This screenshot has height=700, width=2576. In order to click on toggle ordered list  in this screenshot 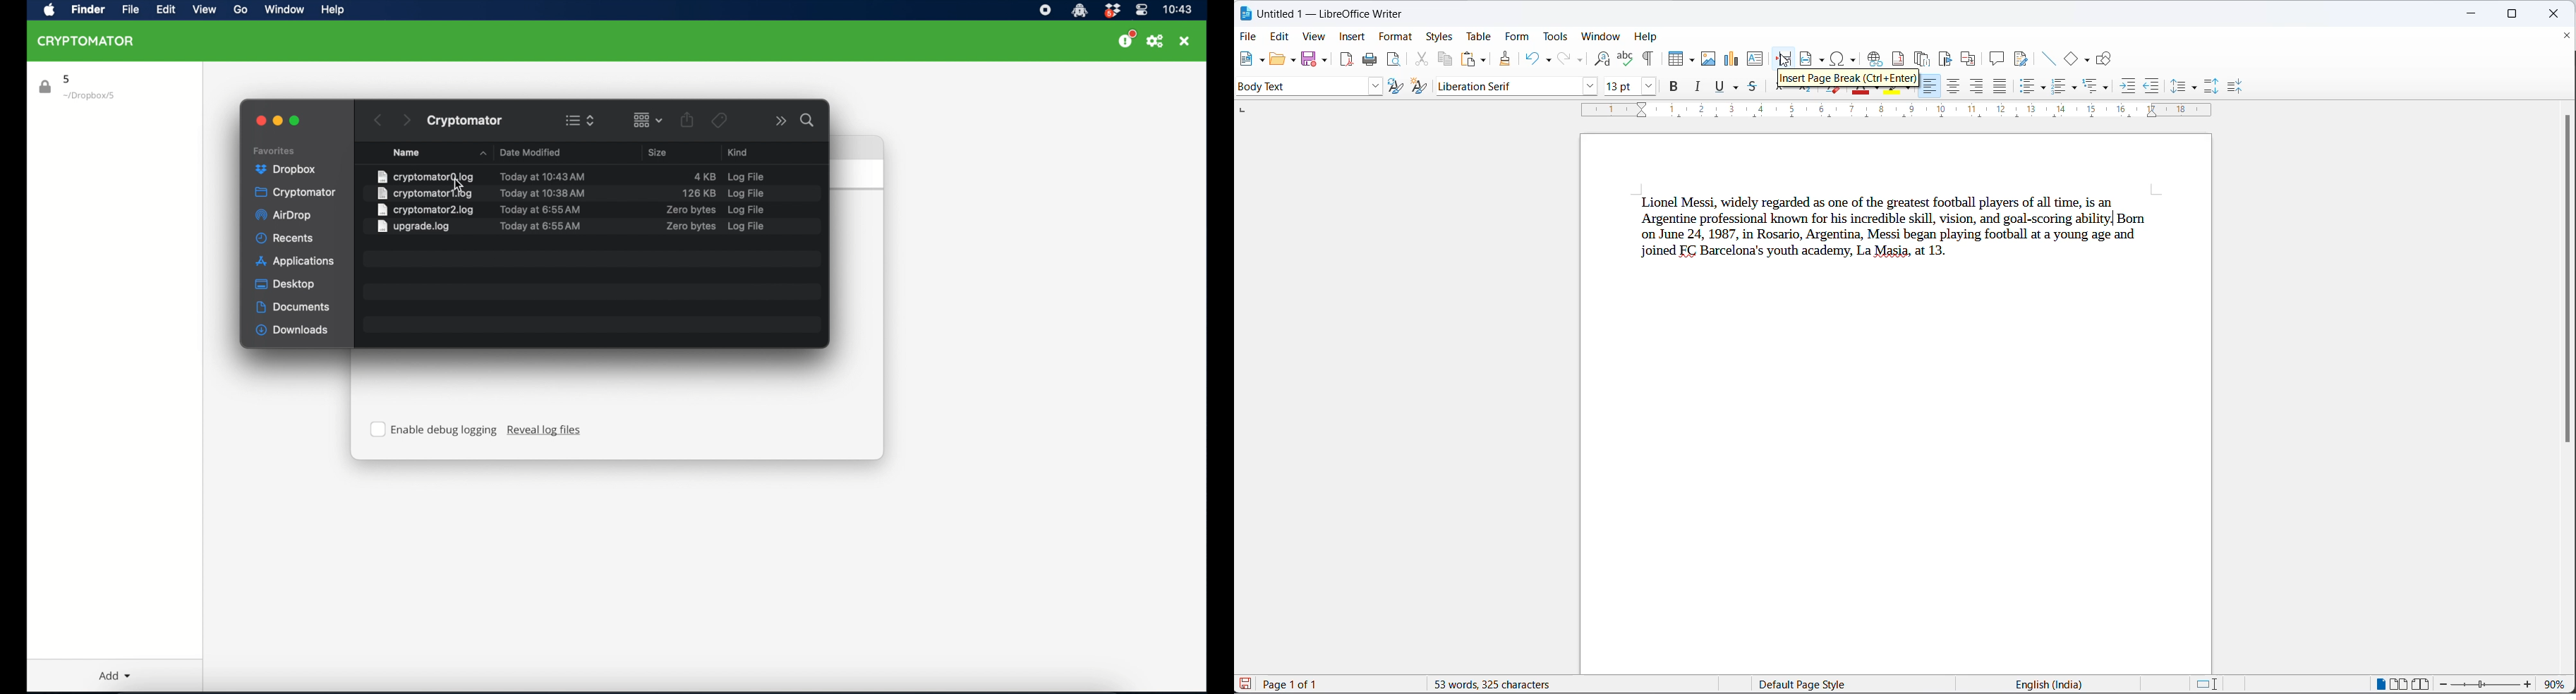, I will do `click(2060, 86)`.